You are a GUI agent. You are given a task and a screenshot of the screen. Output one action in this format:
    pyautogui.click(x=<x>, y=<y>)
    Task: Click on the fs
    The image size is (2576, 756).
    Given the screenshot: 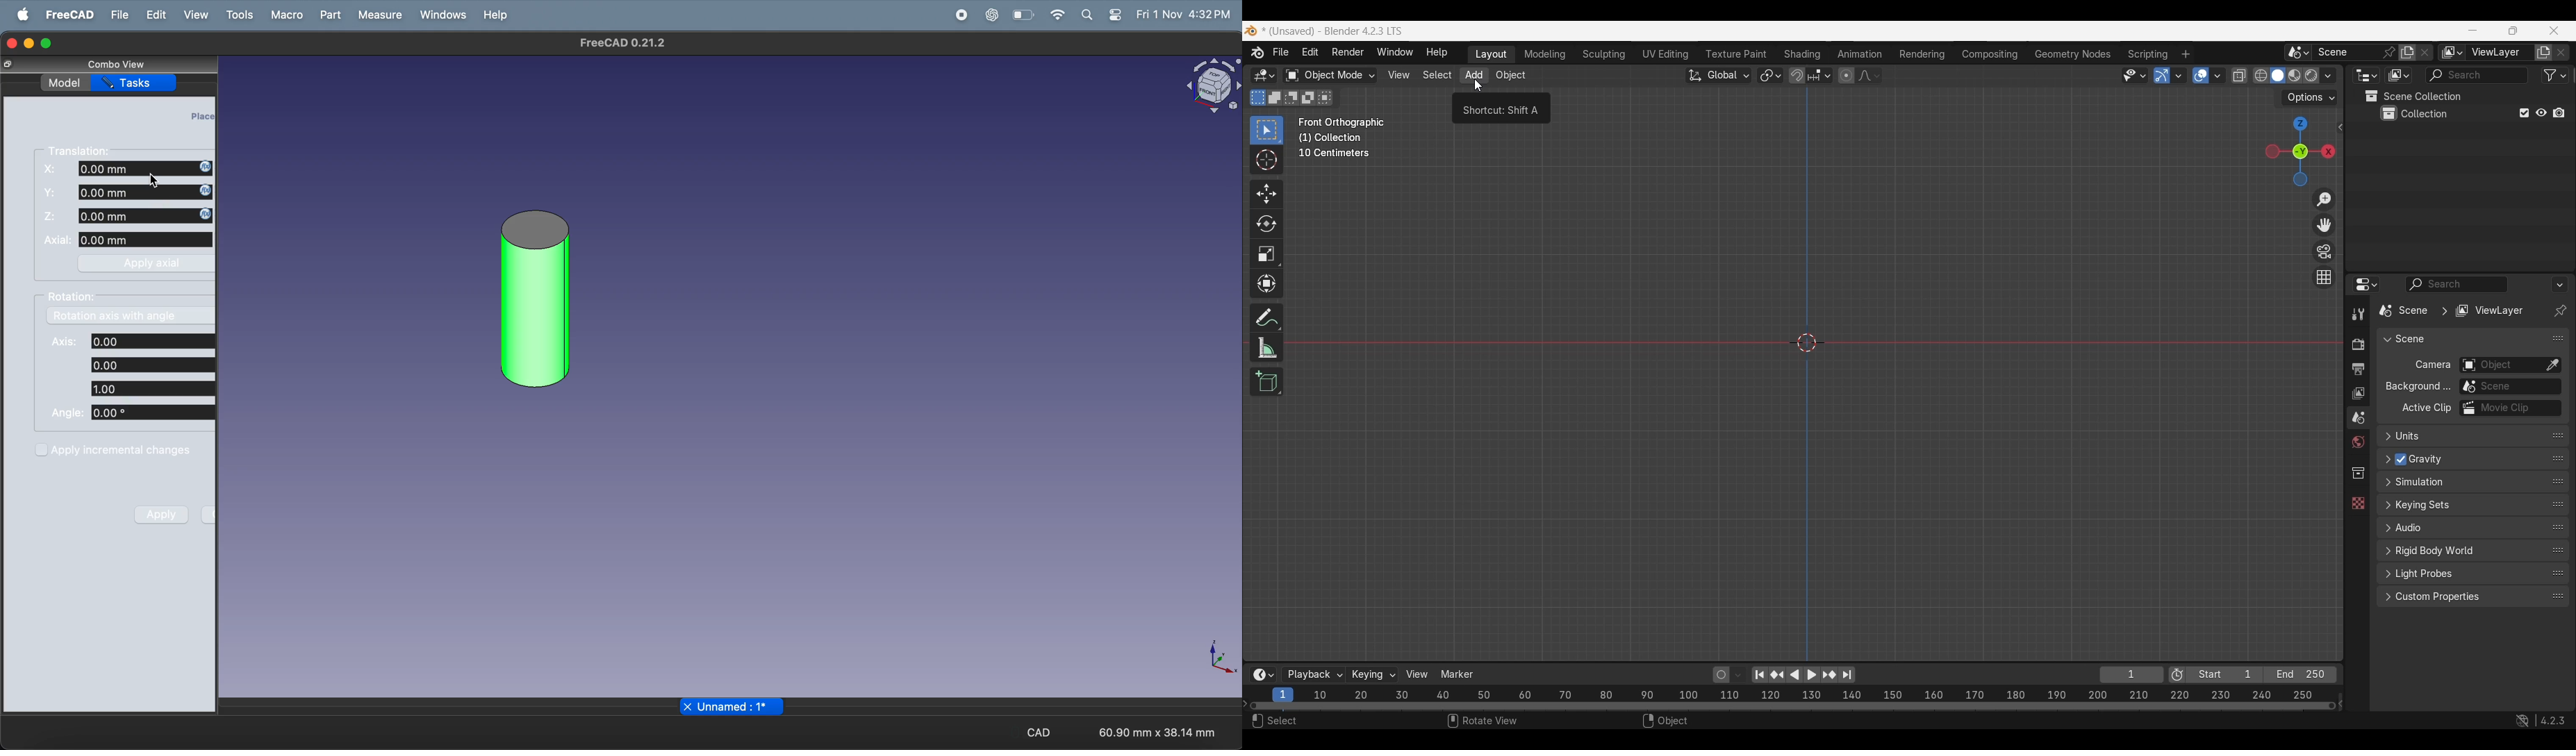 What is the action you would take?
    pyautogui.click(x=52, y=192)
    